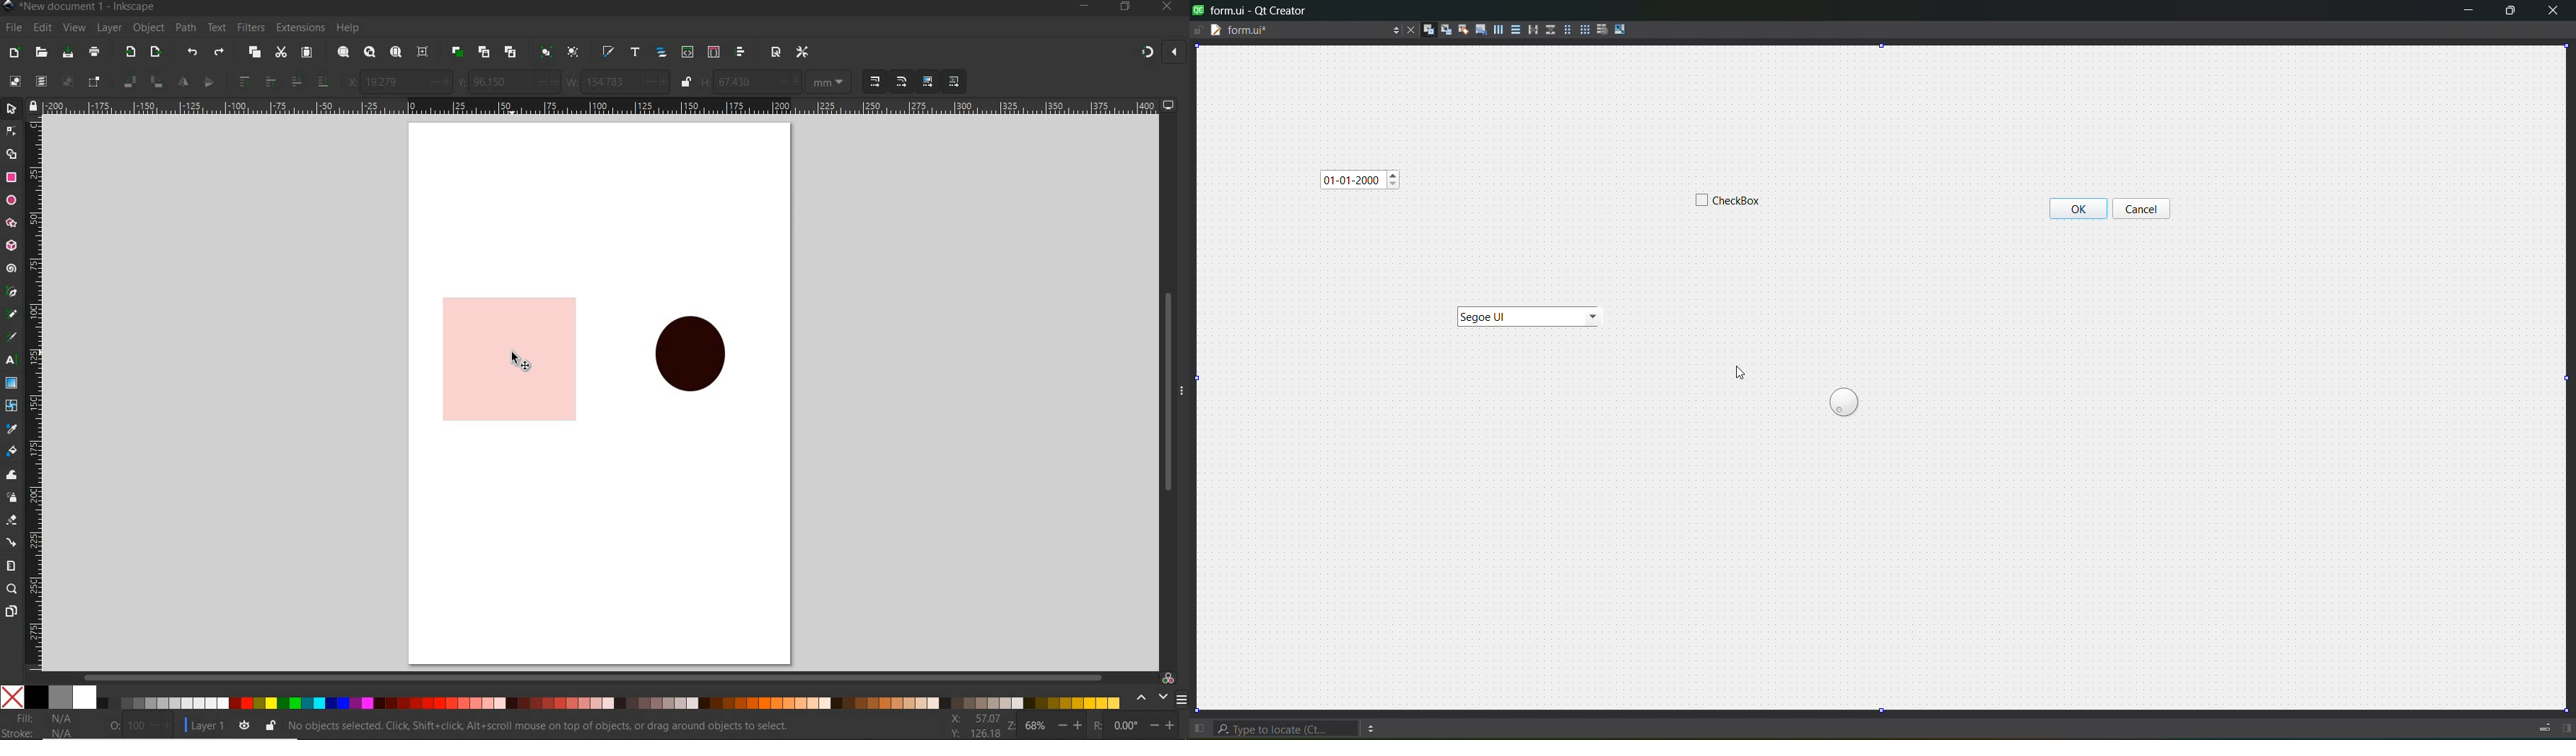 Image resolution: width=2576 pixels, height=756 pixels. Describe the element at coordinates (592, 675) in the screenshot. I see `scrollbar` at that location.